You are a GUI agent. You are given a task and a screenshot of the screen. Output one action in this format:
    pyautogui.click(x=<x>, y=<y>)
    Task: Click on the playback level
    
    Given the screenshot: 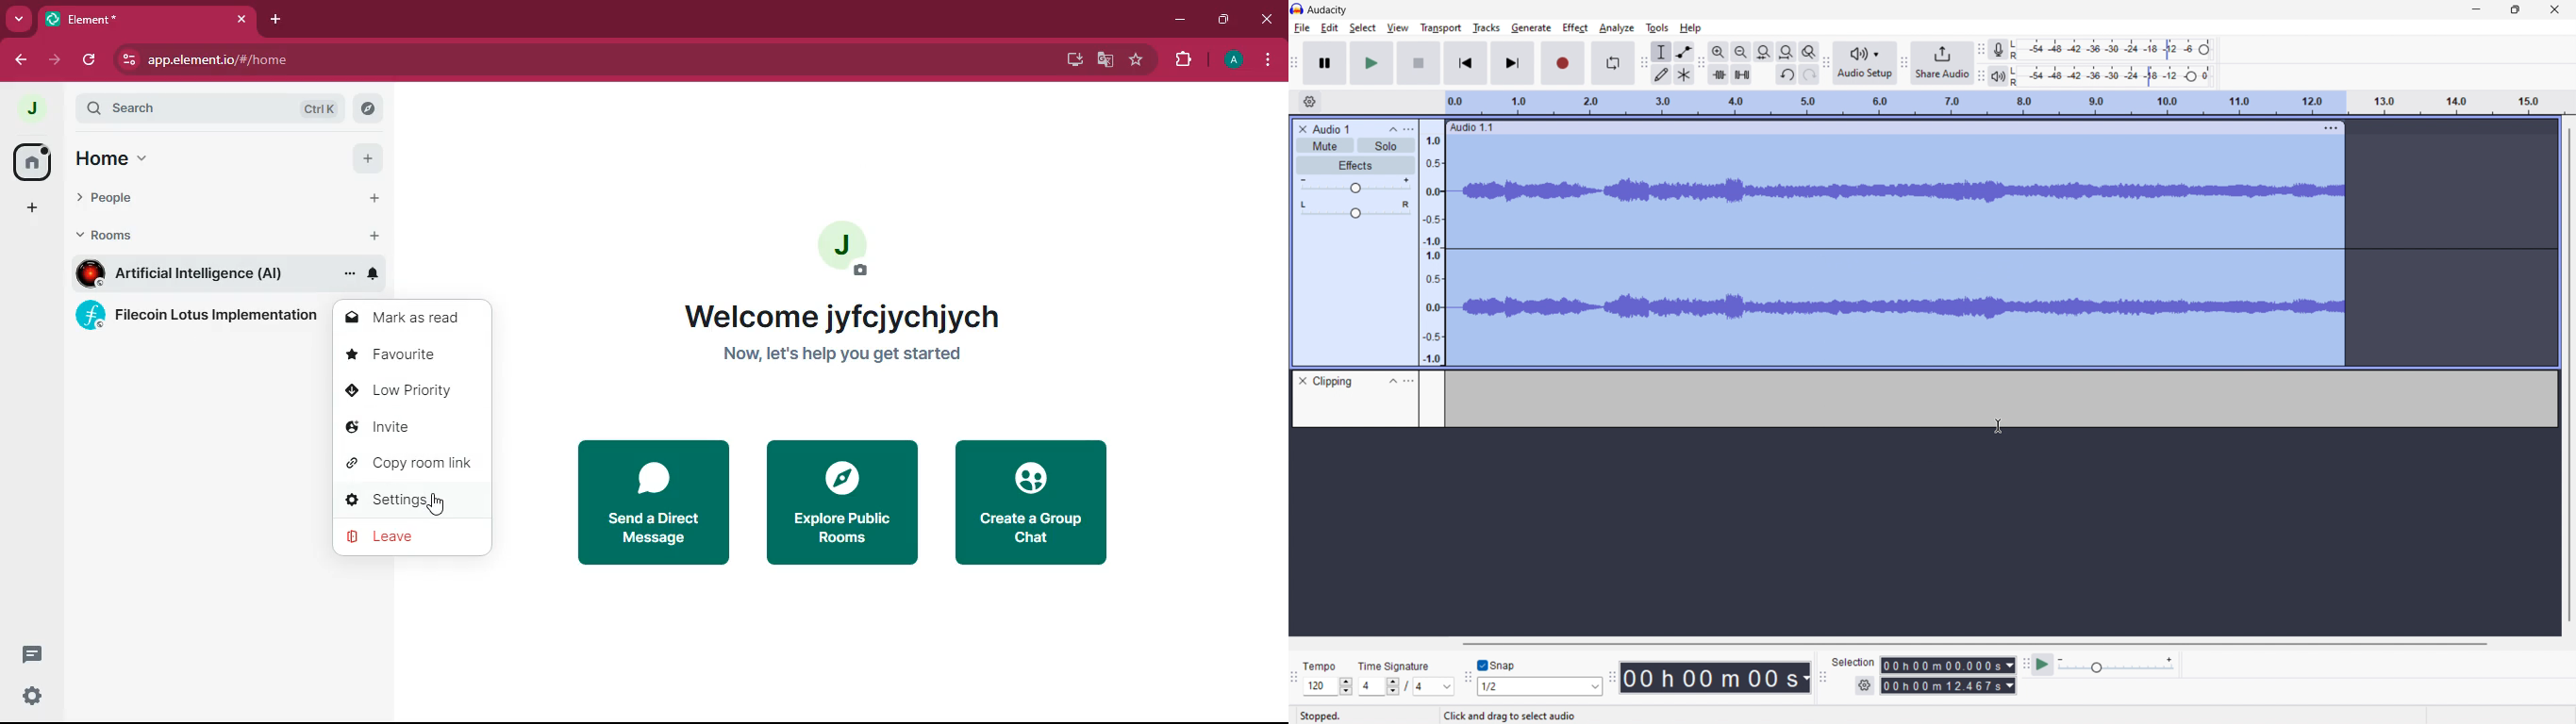 What is the action you would take?
    pyautogui.click(x=2112, y=76)
    